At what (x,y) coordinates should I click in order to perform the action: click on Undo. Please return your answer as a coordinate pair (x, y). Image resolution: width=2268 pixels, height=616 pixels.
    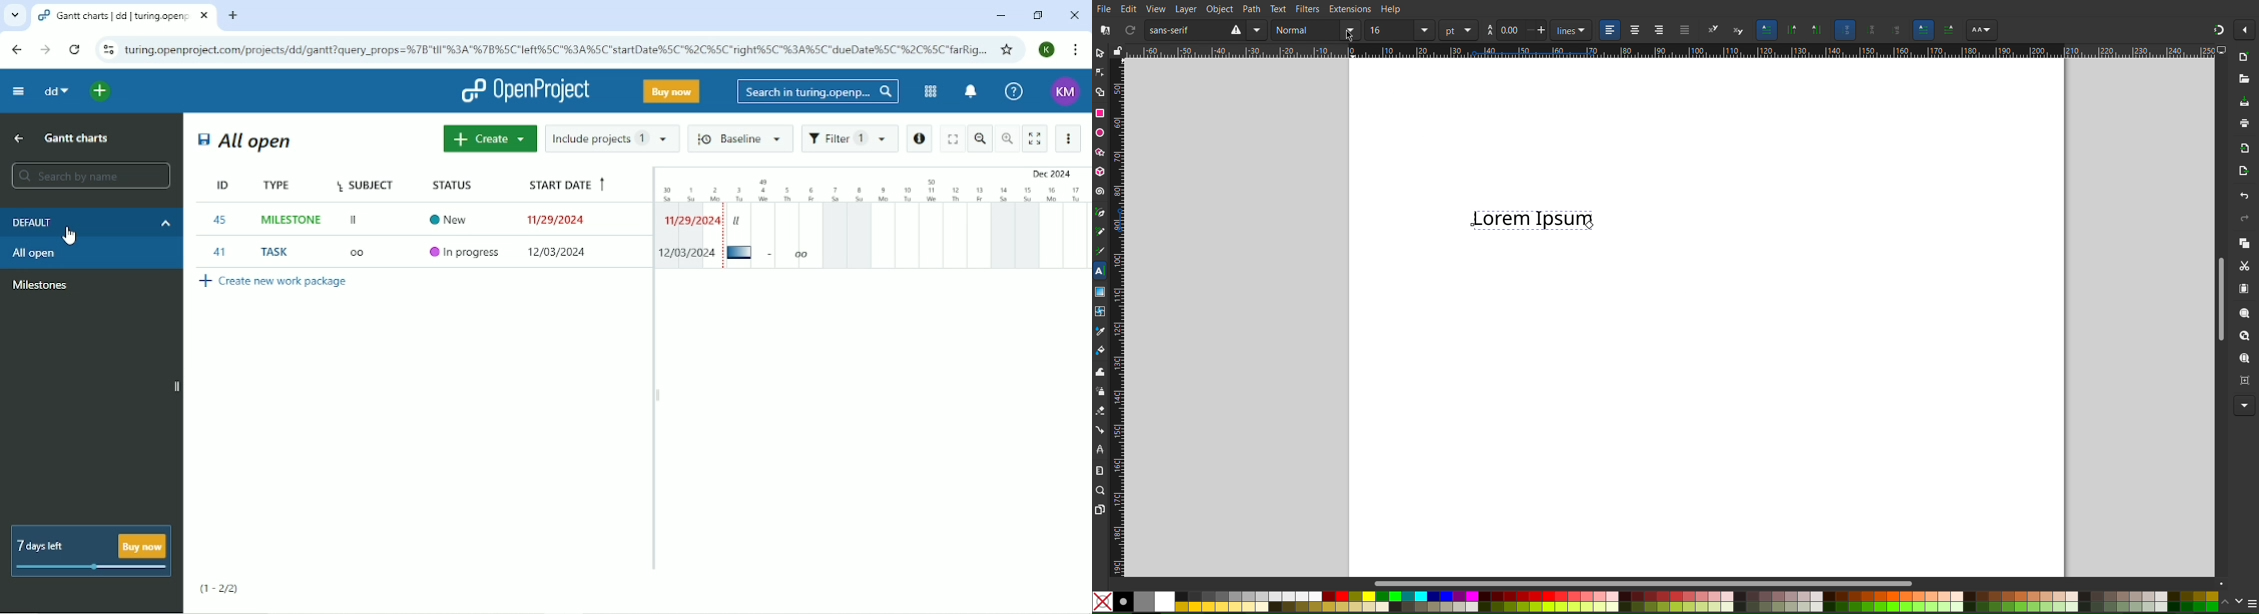
    Looking at the image, I should click on (2242, 196).